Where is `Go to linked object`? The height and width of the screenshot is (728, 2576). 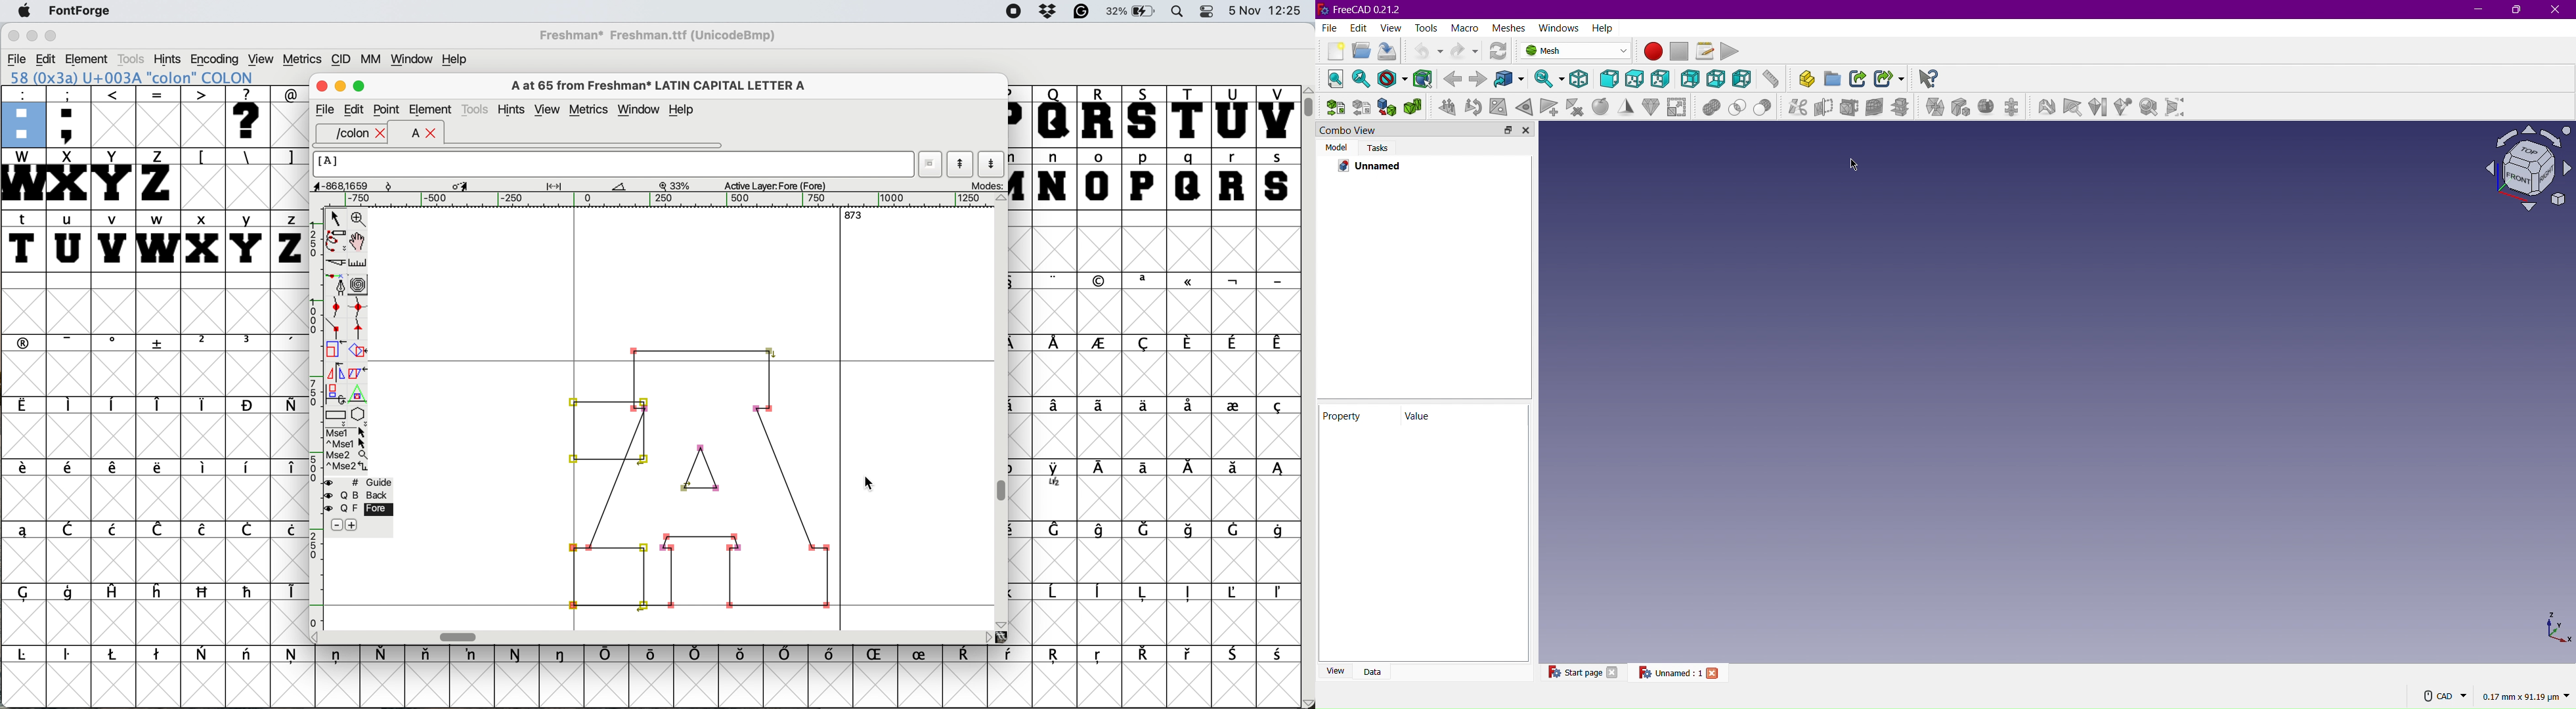 Go to linked object is located at coordinates (1513, 81).